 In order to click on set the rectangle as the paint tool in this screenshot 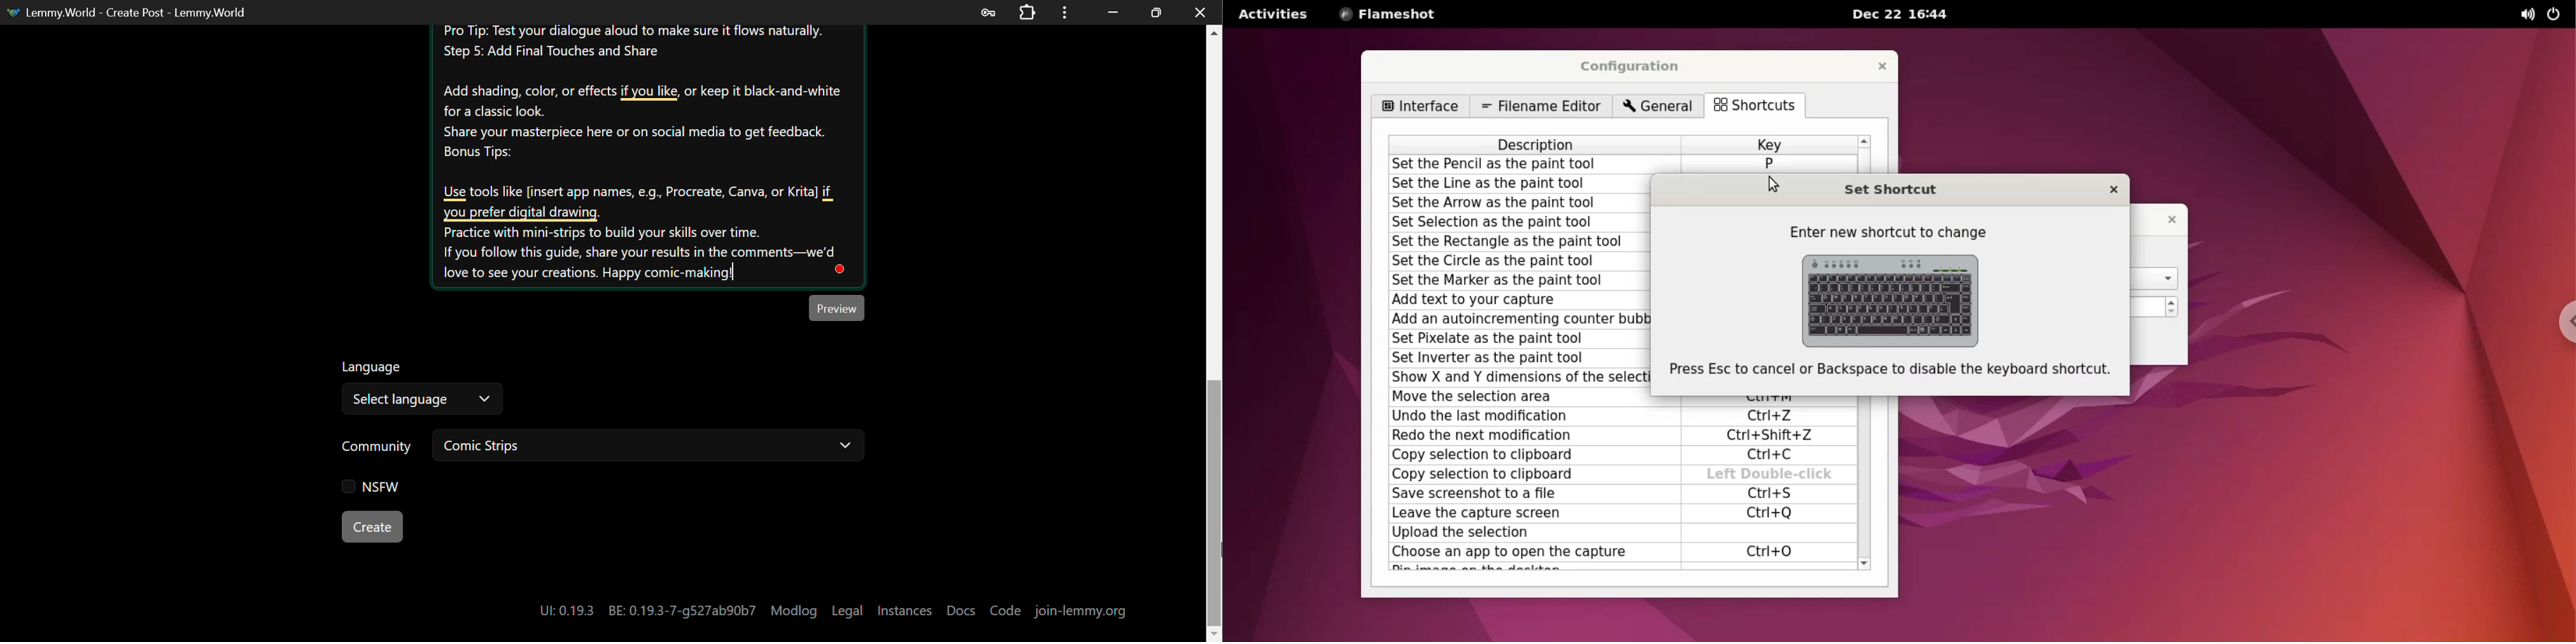, I will do `click(1516, 242)`.